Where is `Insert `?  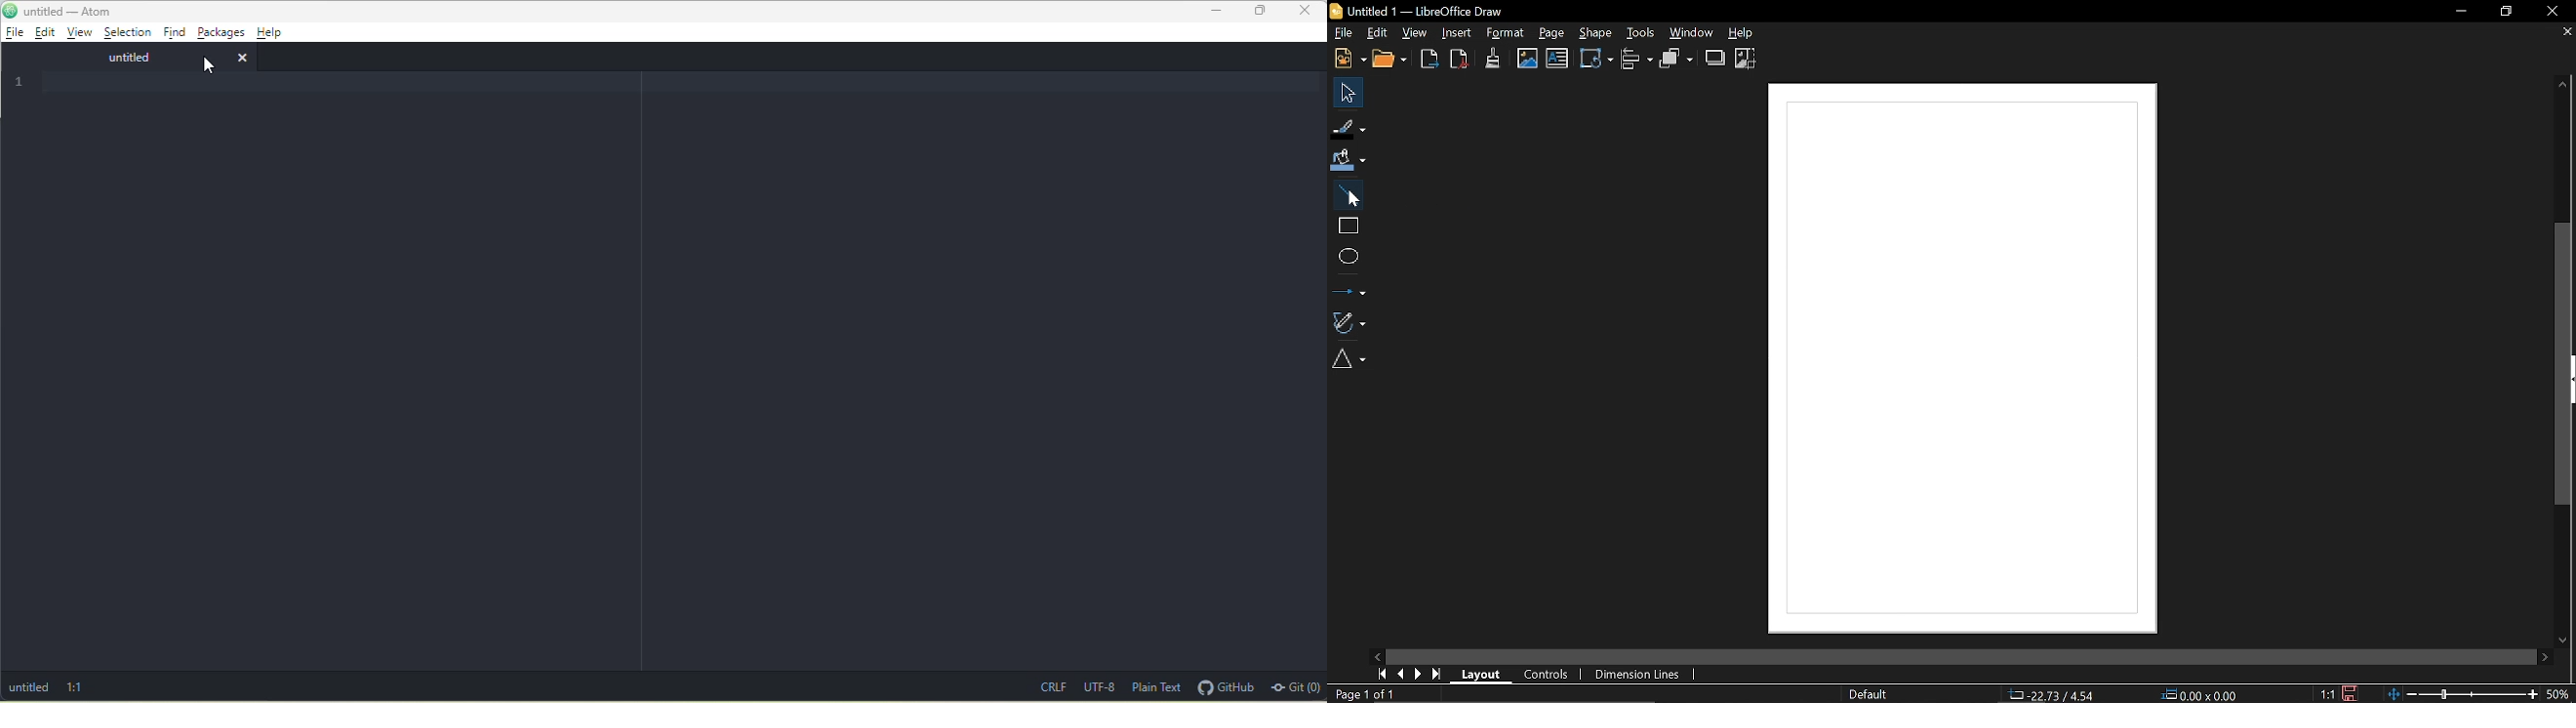 Insert  is located at coordinates (1454, 33).